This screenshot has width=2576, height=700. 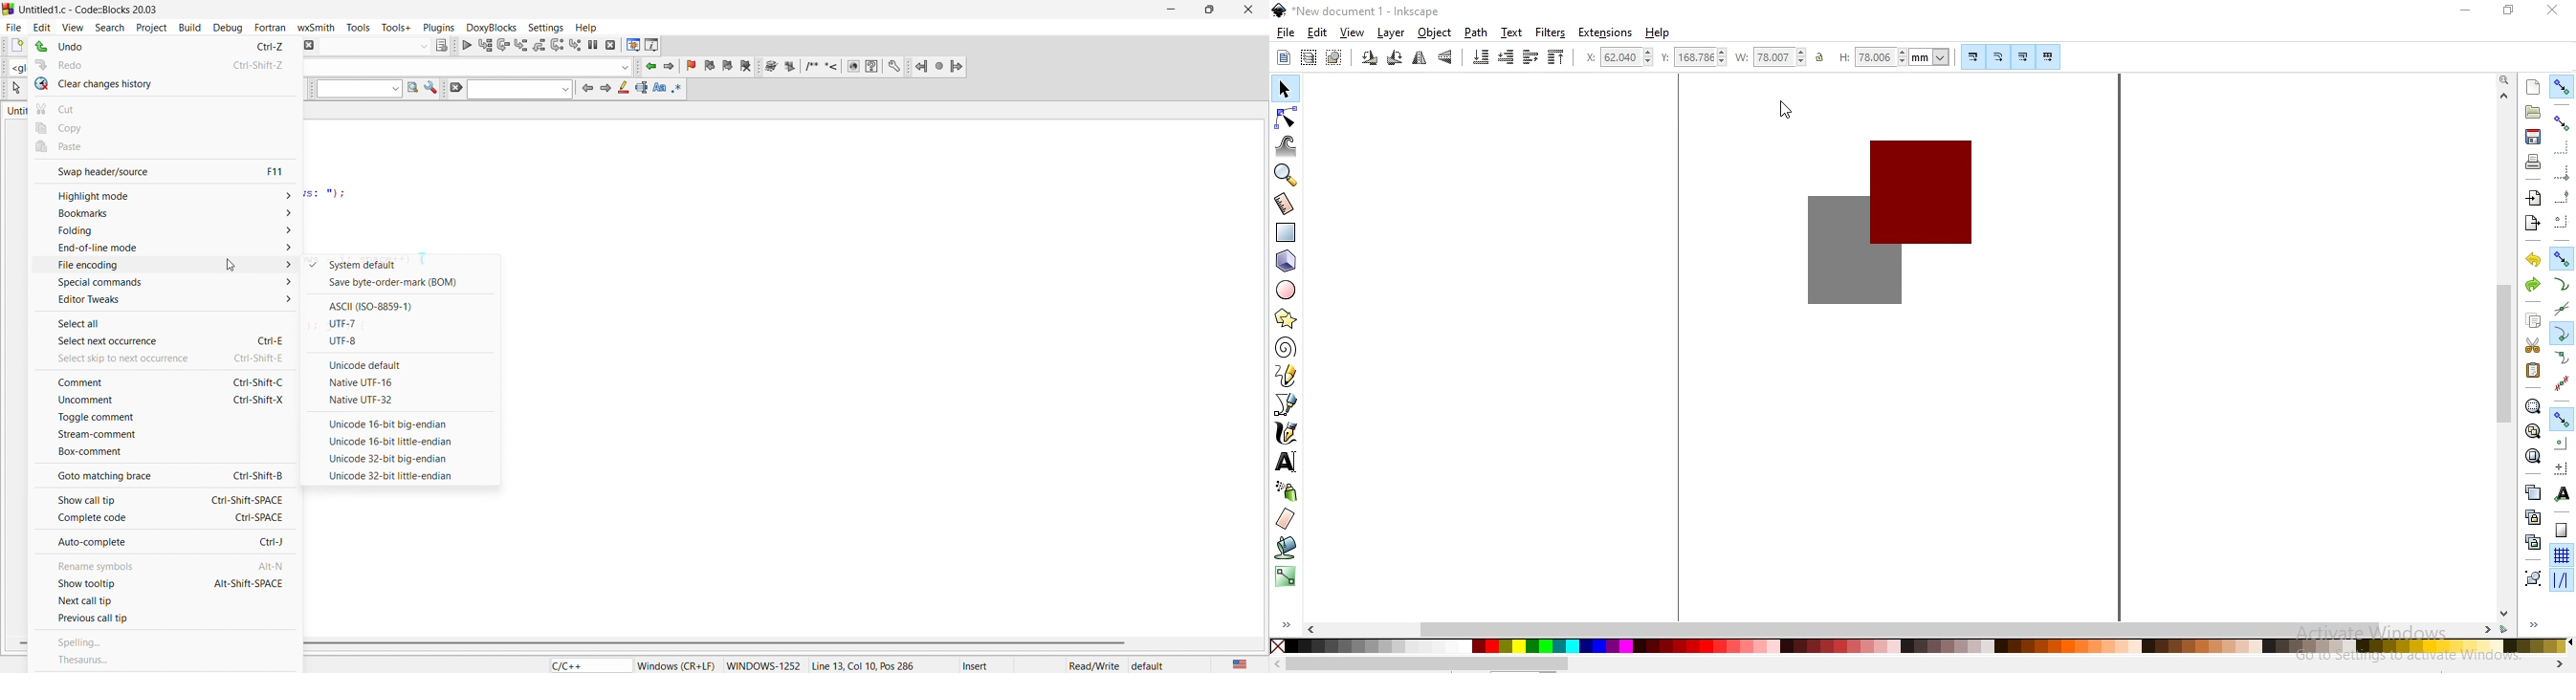 What do you see at coordinates (15, 89) in the screenshot?
I see `select` at bounding box center [15, 89].